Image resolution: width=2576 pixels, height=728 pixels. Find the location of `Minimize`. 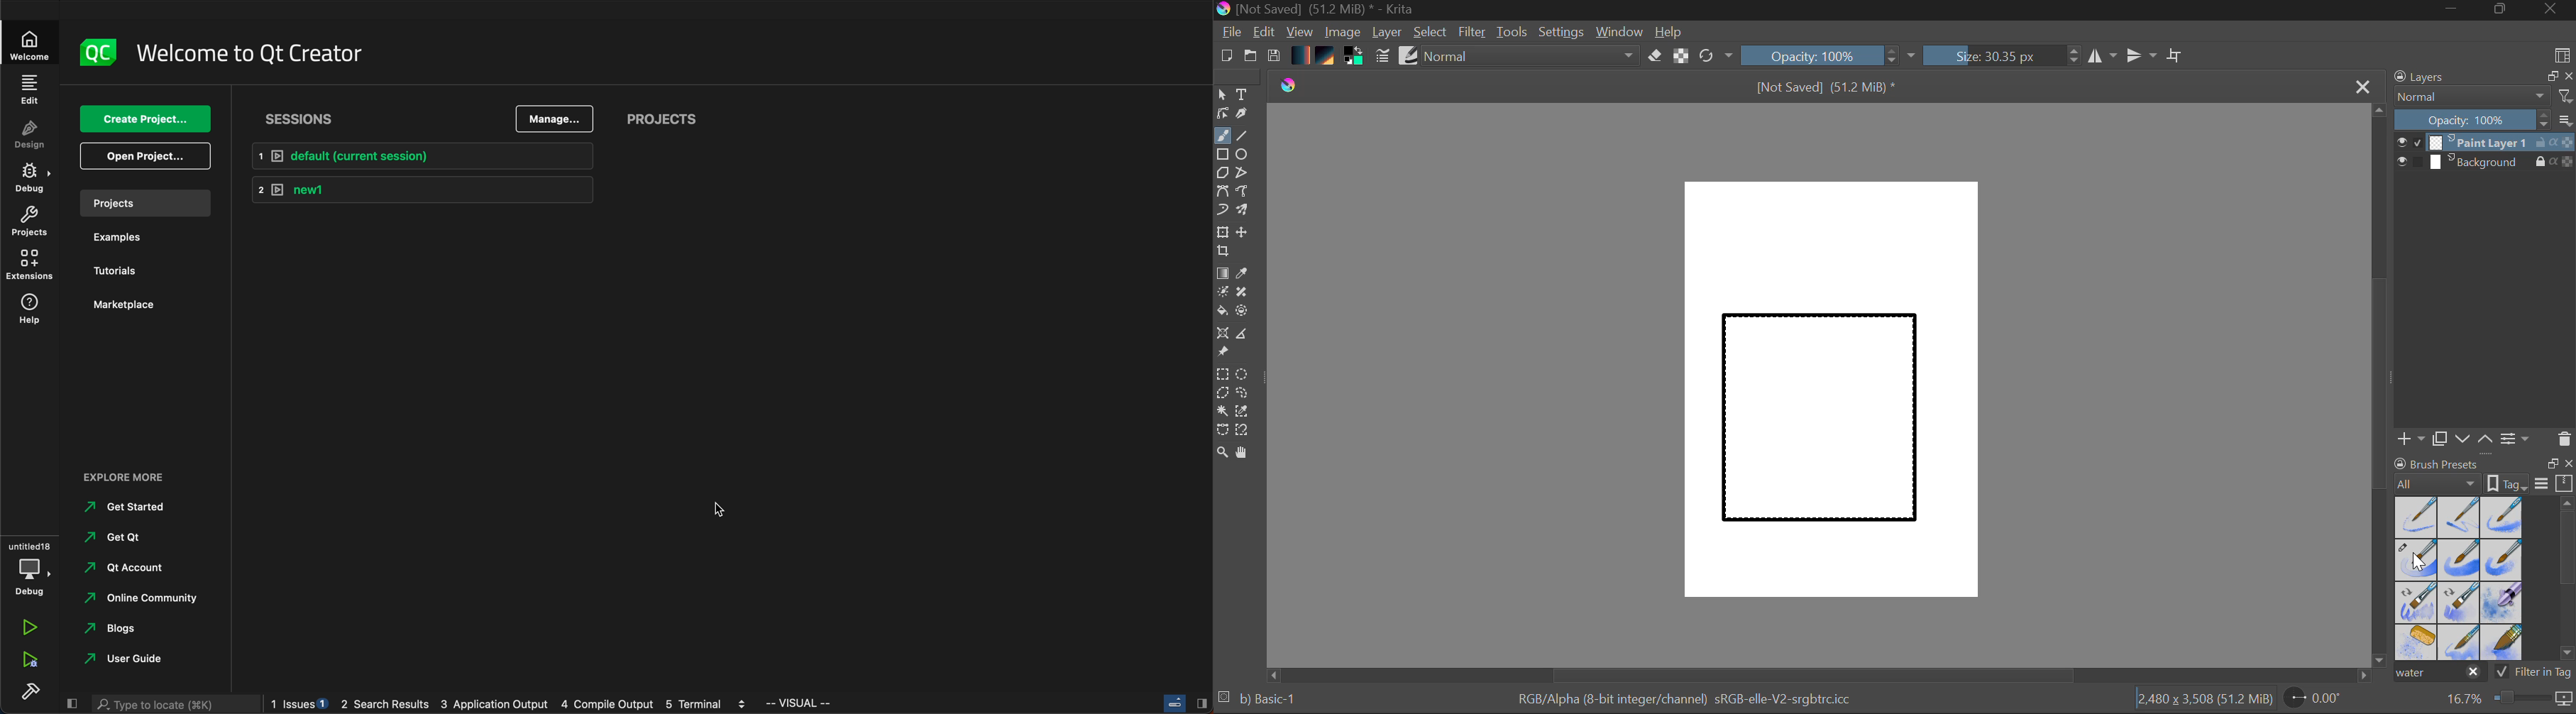

Minimize is located at coordinates (2503, 10).